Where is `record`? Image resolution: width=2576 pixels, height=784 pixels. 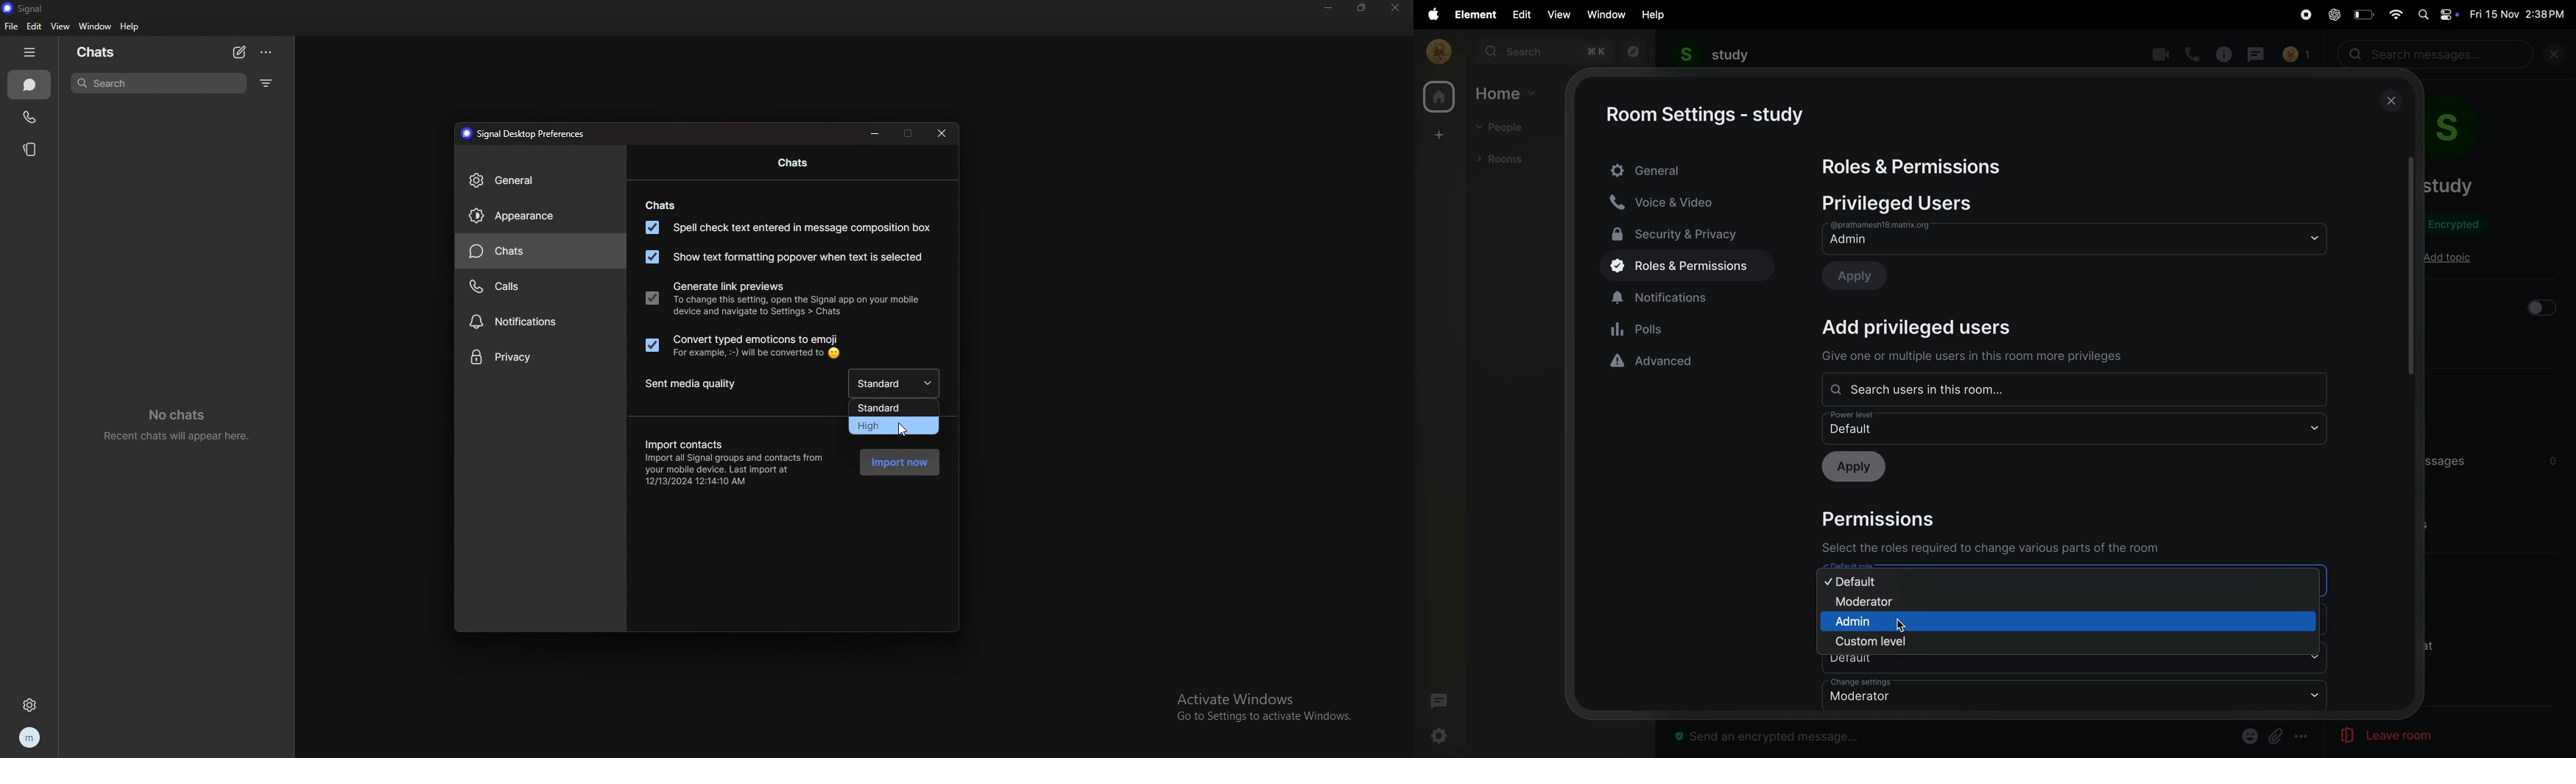 record is located at coordinates (2302, 16).